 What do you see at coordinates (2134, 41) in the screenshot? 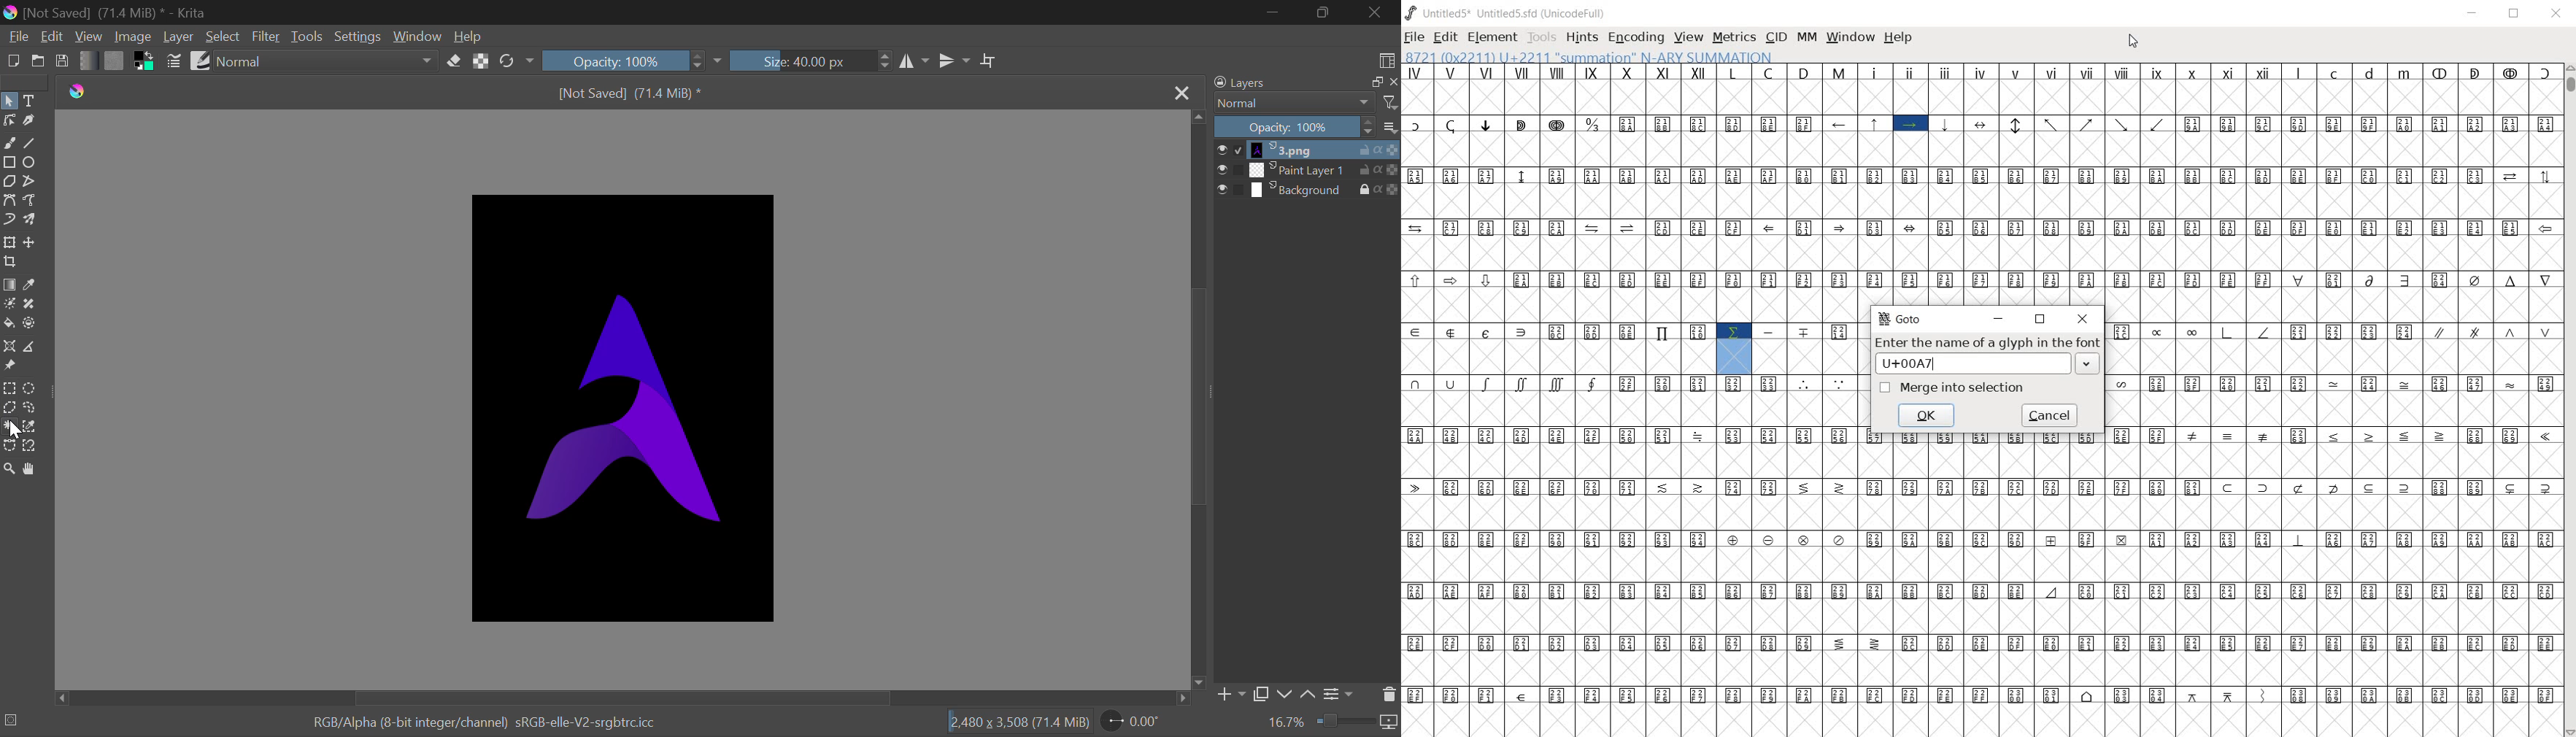
I see `CURSOR` at bounding box center [2134, 41].